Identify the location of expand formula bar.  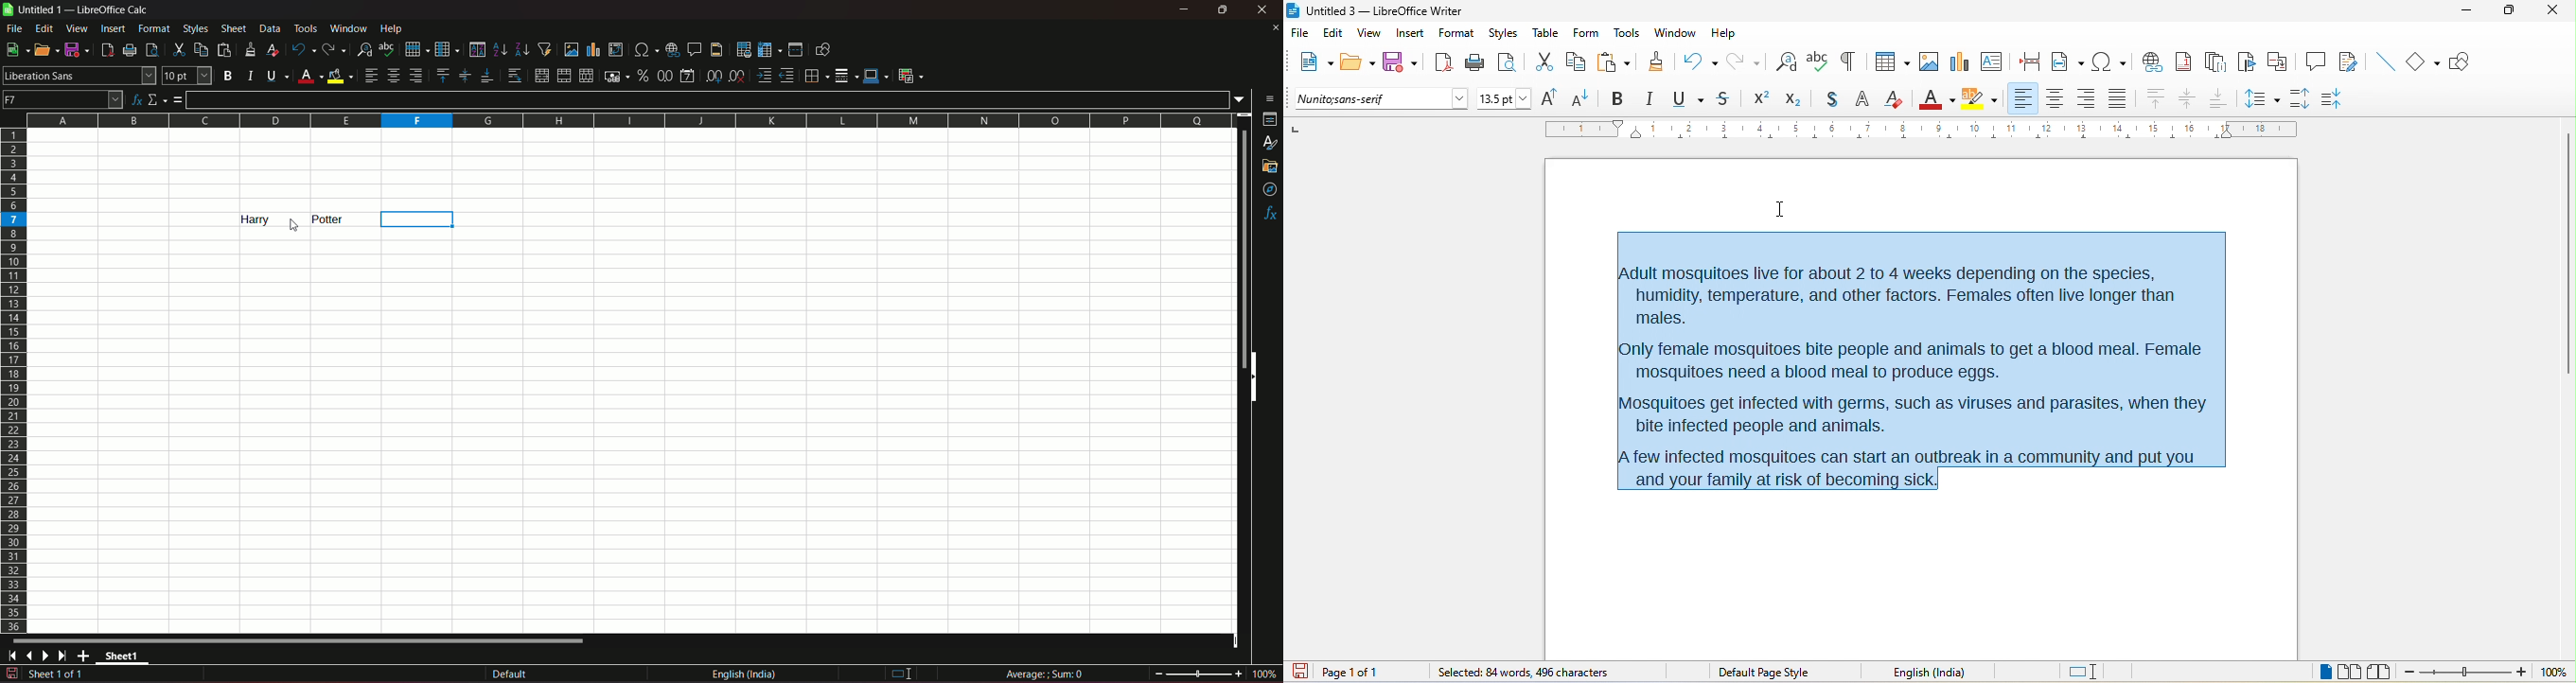
(1243, 98).